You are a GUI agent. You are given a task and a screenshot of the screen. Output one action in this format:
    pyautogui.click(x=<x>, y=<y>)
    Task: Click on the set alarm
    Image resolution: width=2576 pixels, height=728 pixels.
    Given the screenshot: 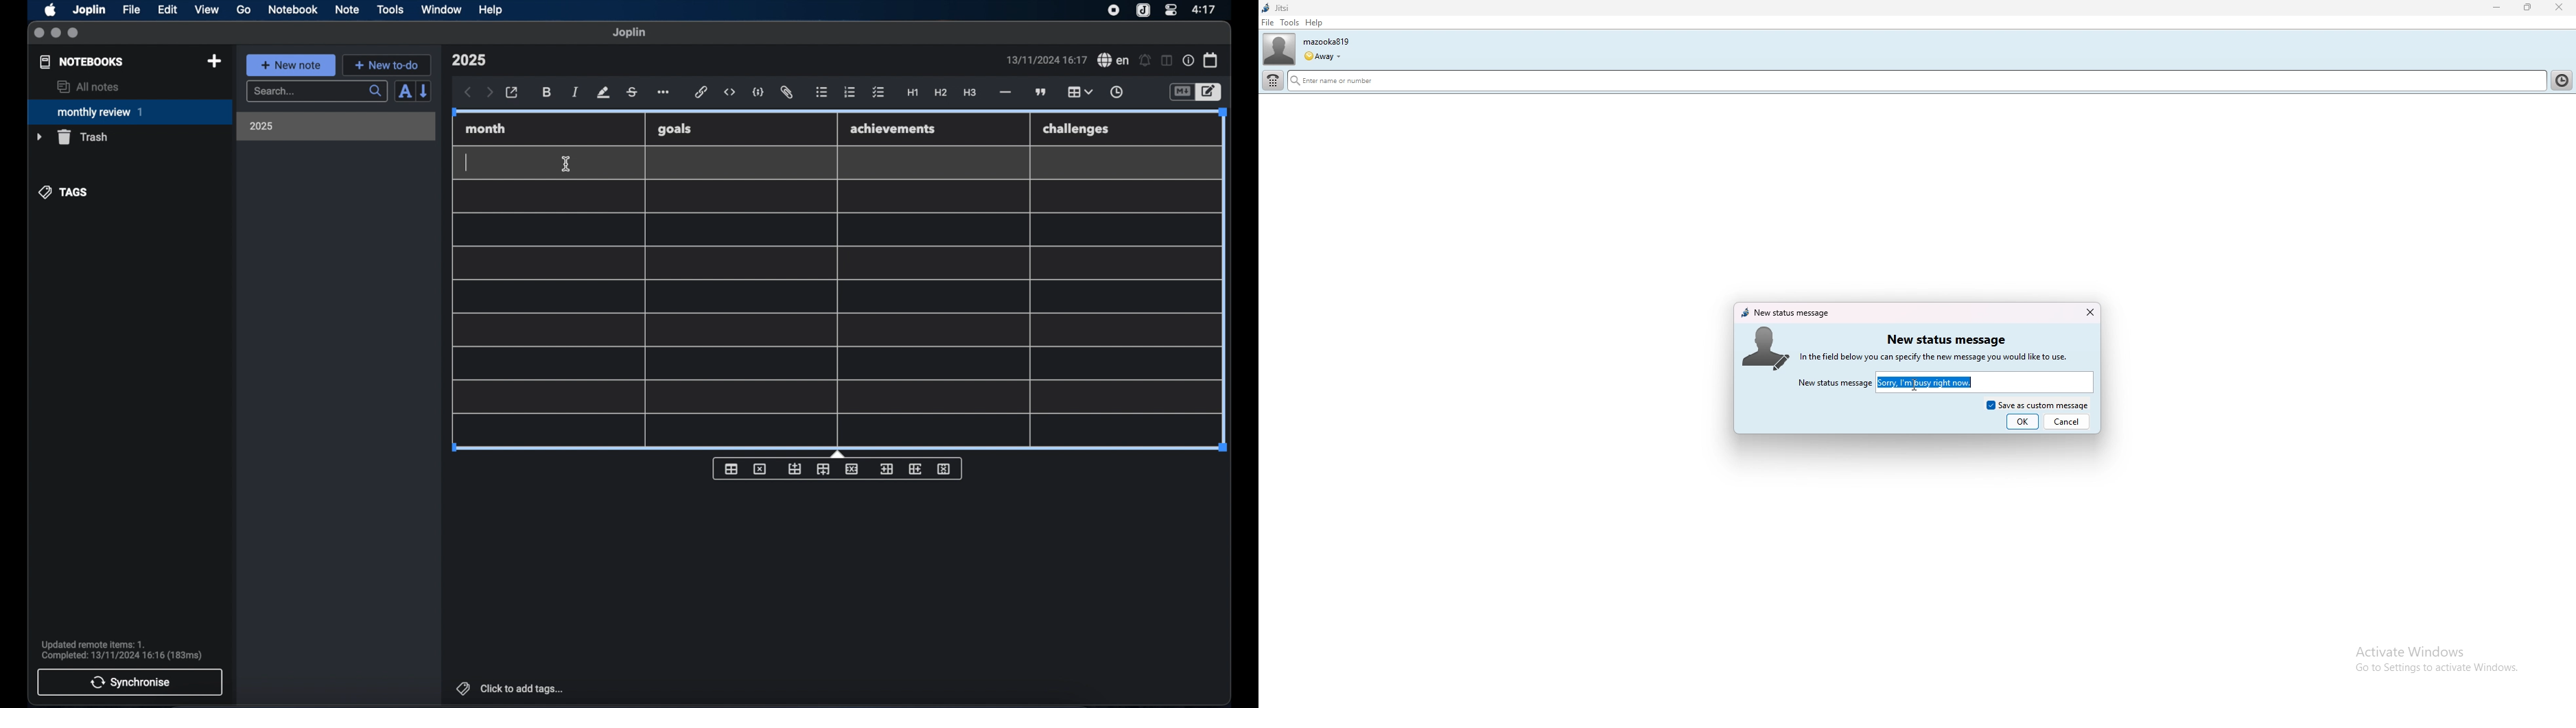 What is the action you would take?
    pyautogui.click(x=1146, y=61)
    